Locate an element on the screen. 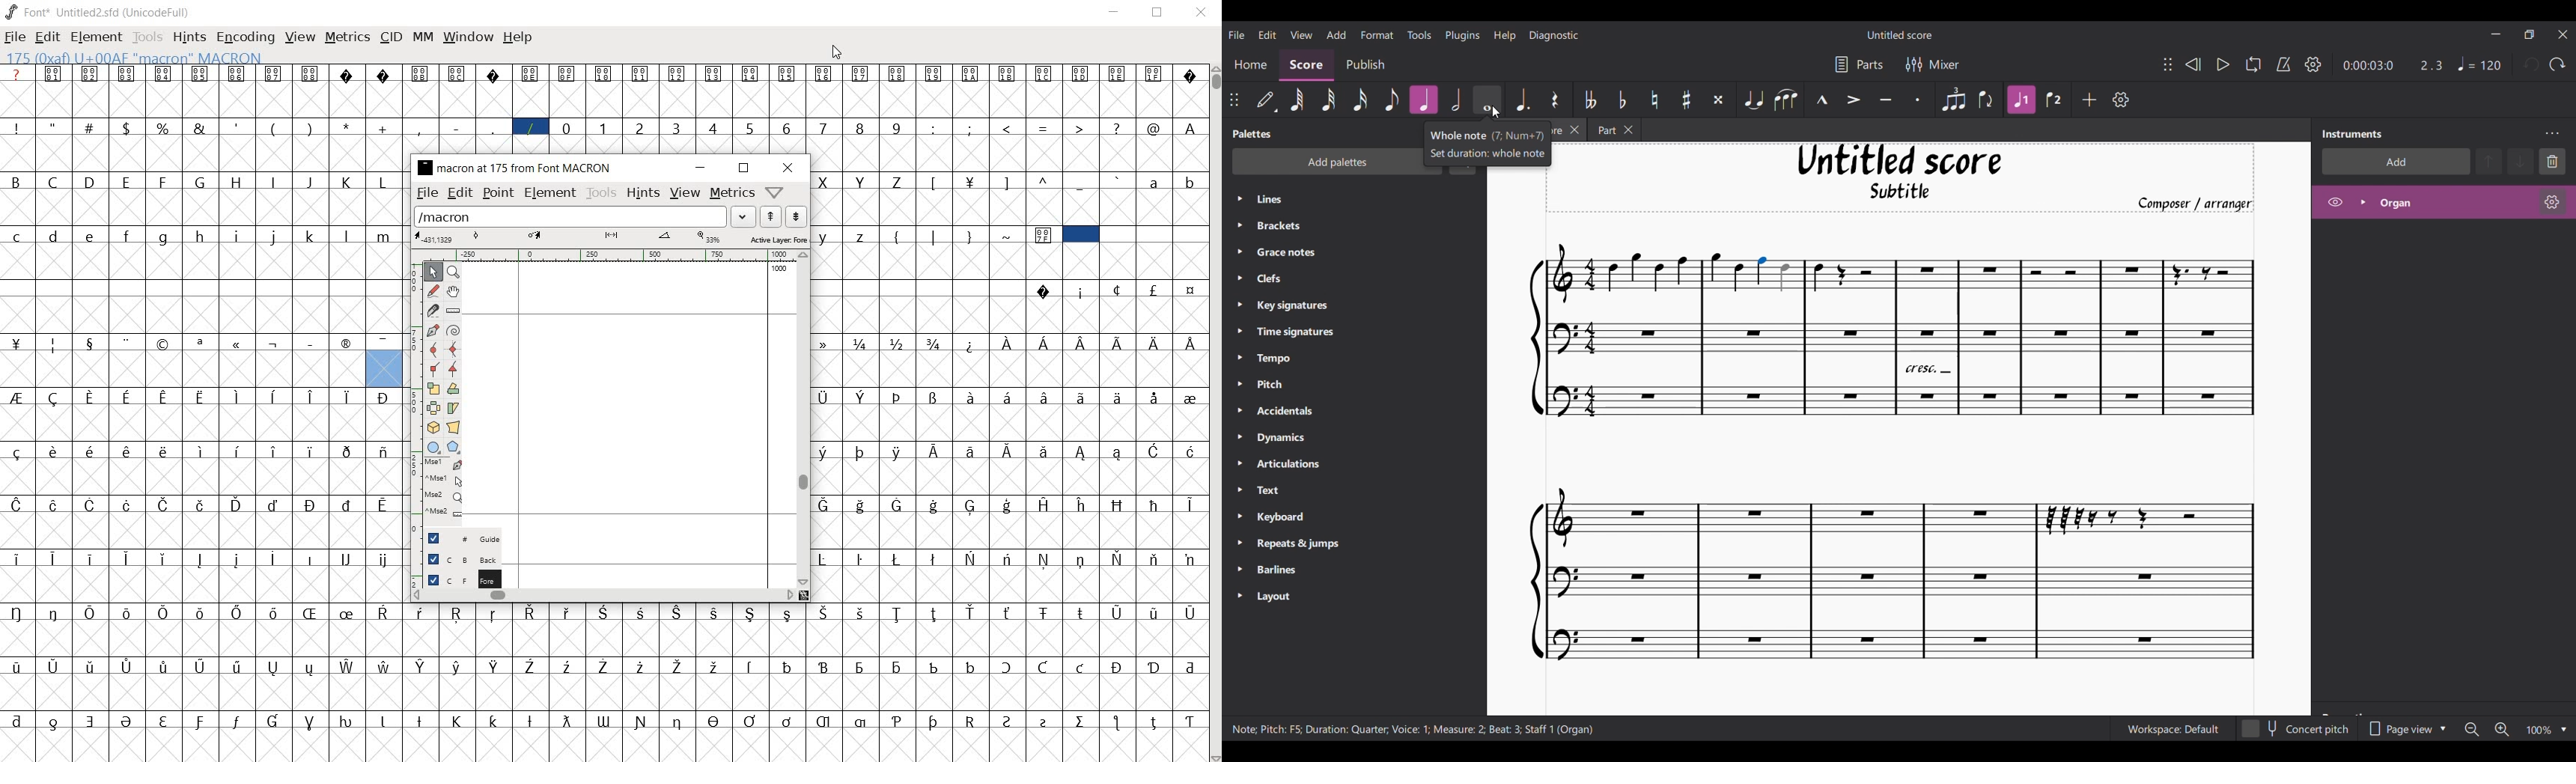 This screenshot has width=2576, height=784. Zoom out is located at coordinates (2472, 730).